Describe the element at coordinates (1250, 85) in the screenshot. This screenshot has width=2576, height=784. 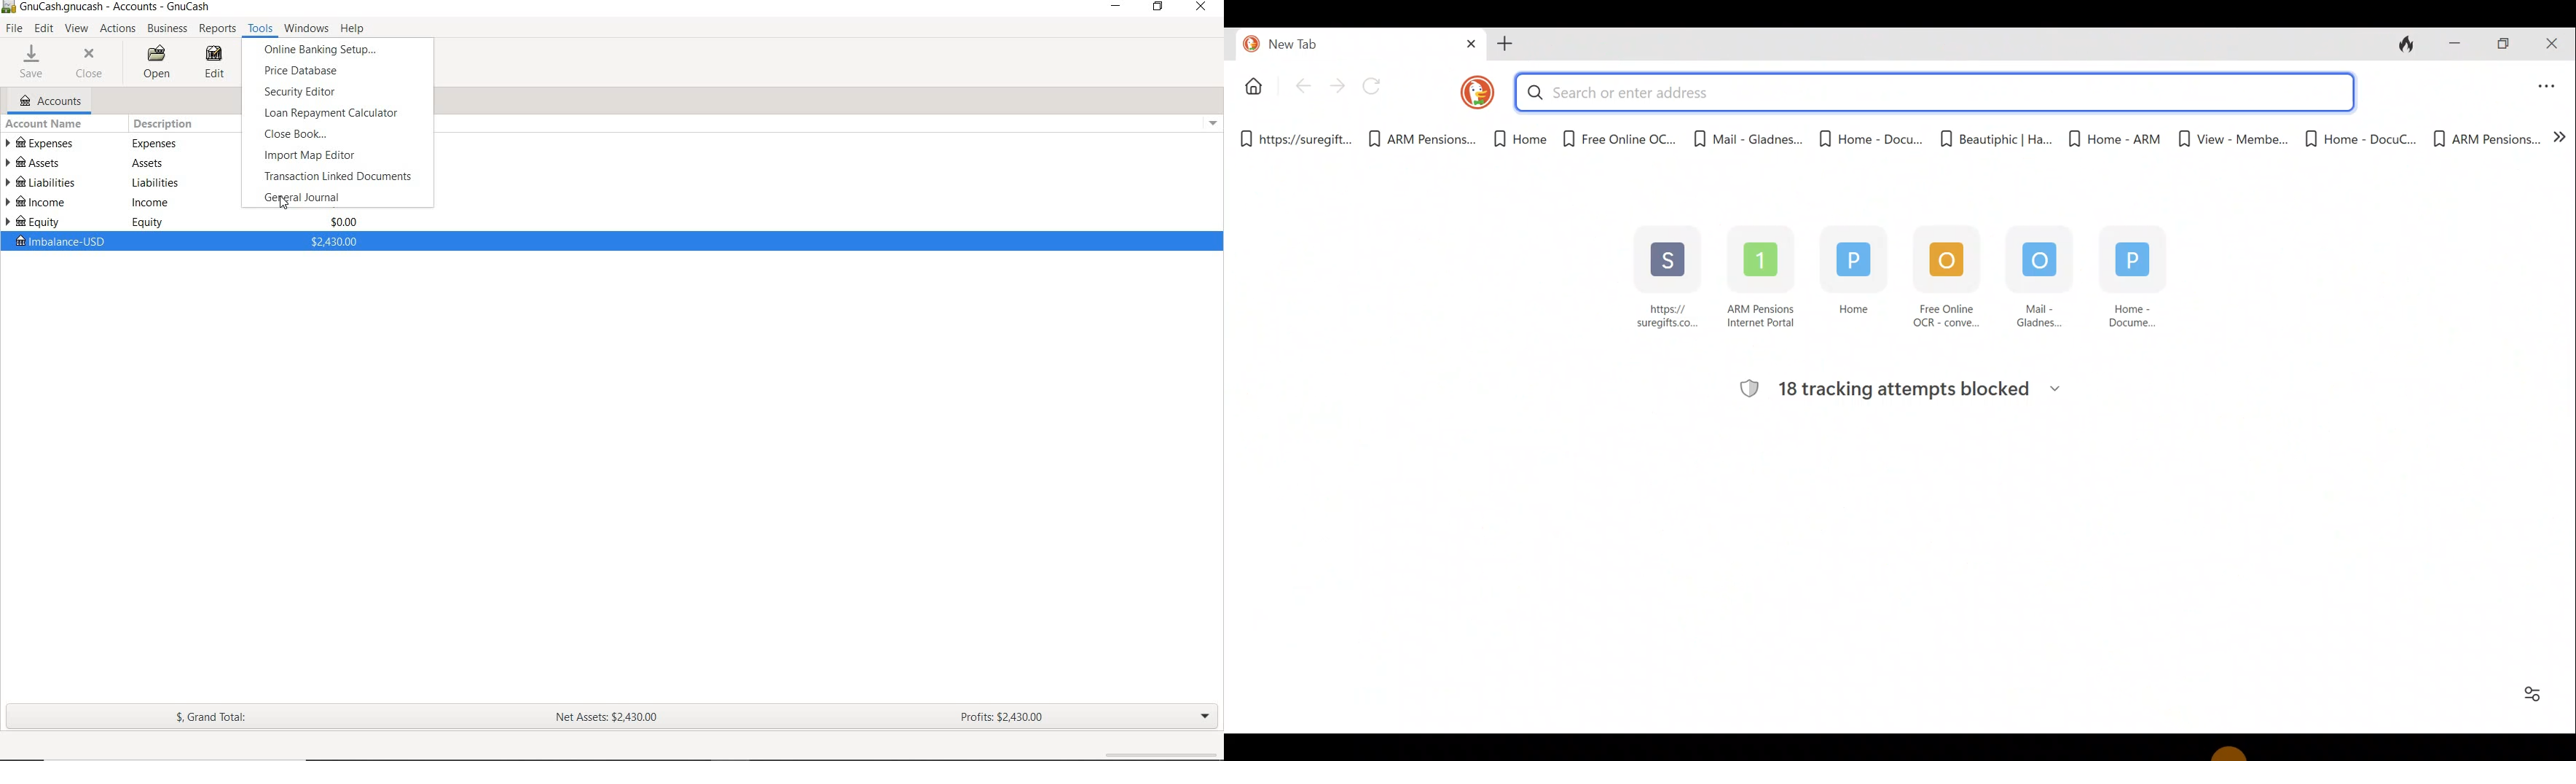
I see `Home` at that location.